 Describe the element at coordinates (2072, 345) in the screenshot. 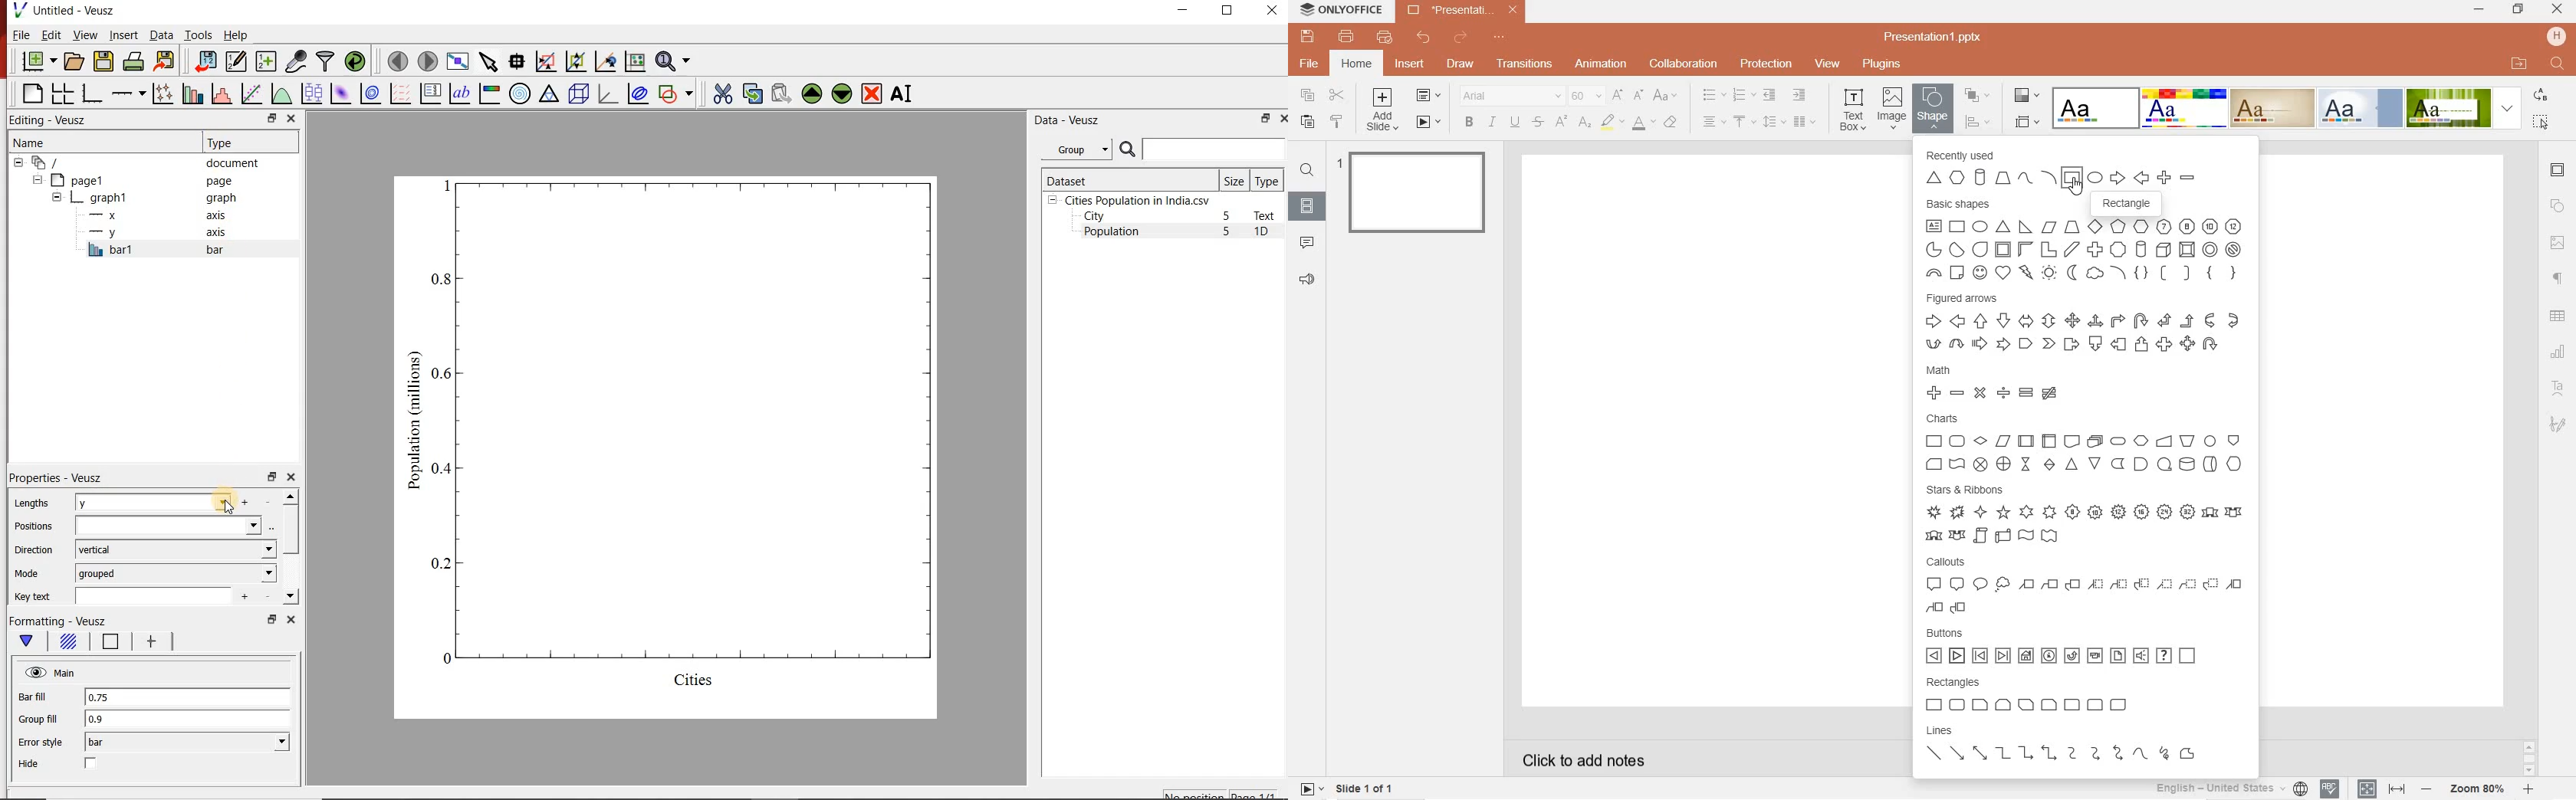

I see `Right arrow callout` at that location.